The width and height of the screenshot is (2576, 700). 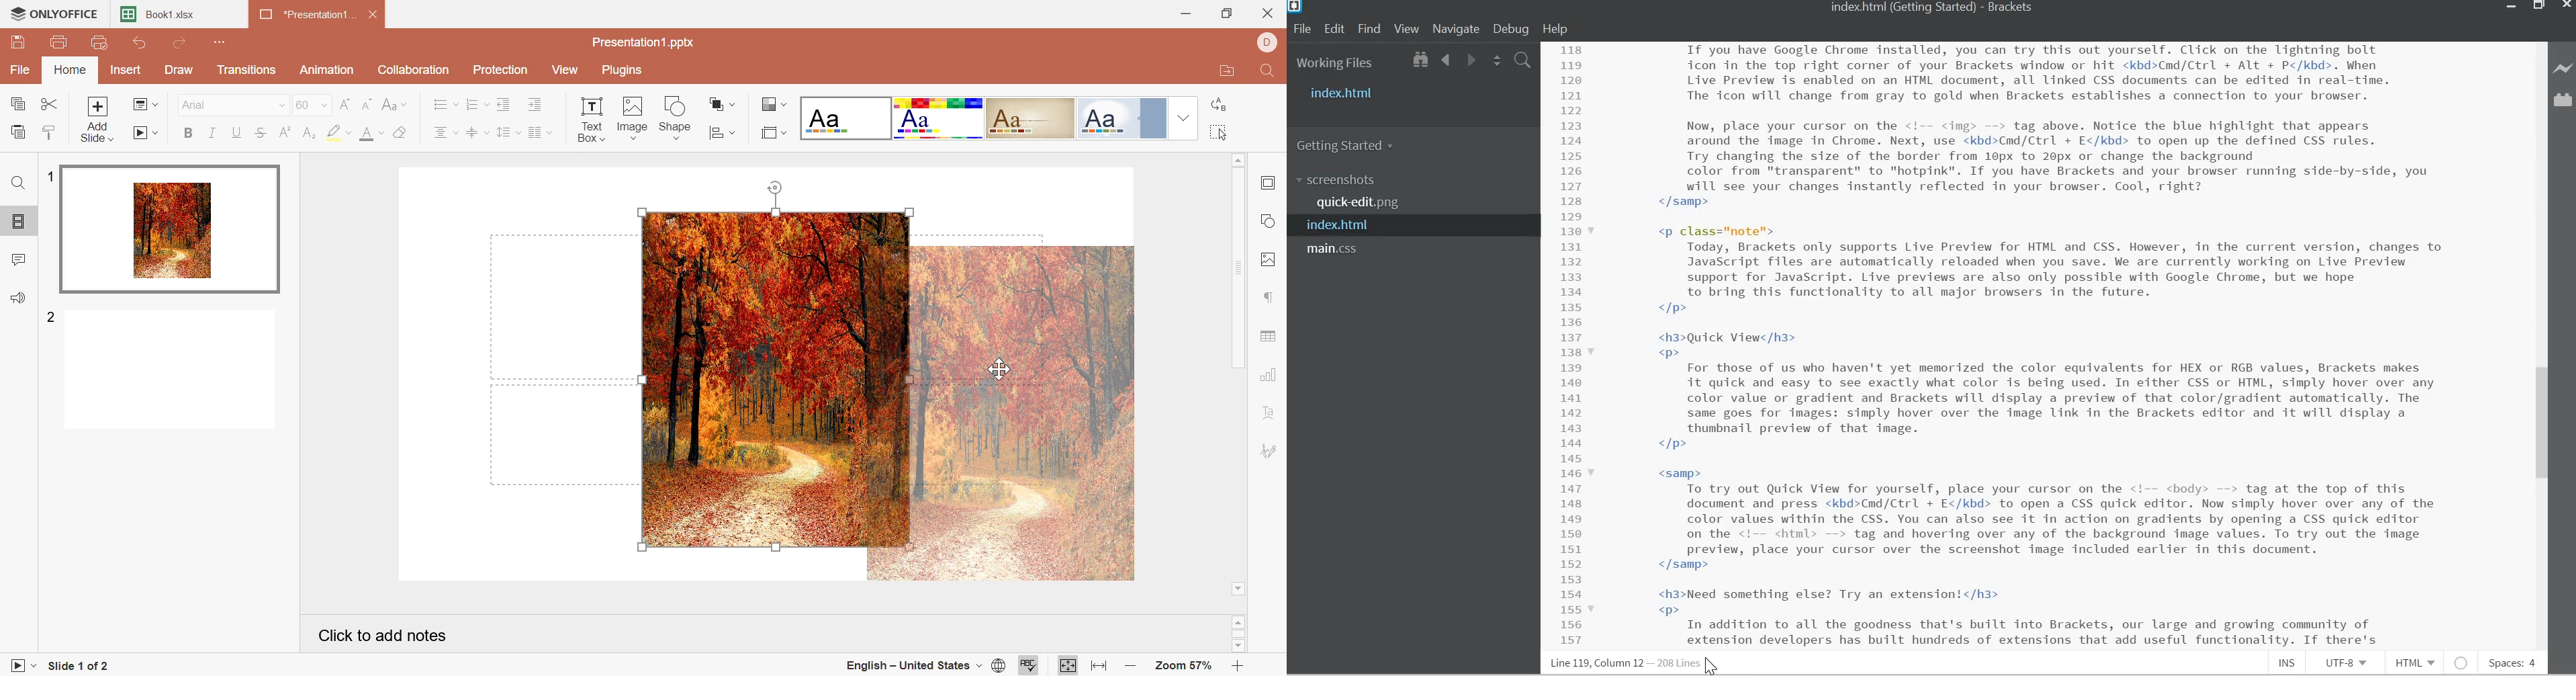 What do you see at coordinates (414, 72) in the screenshot?
I see `Collaboration` at bounding box center [414, 72].